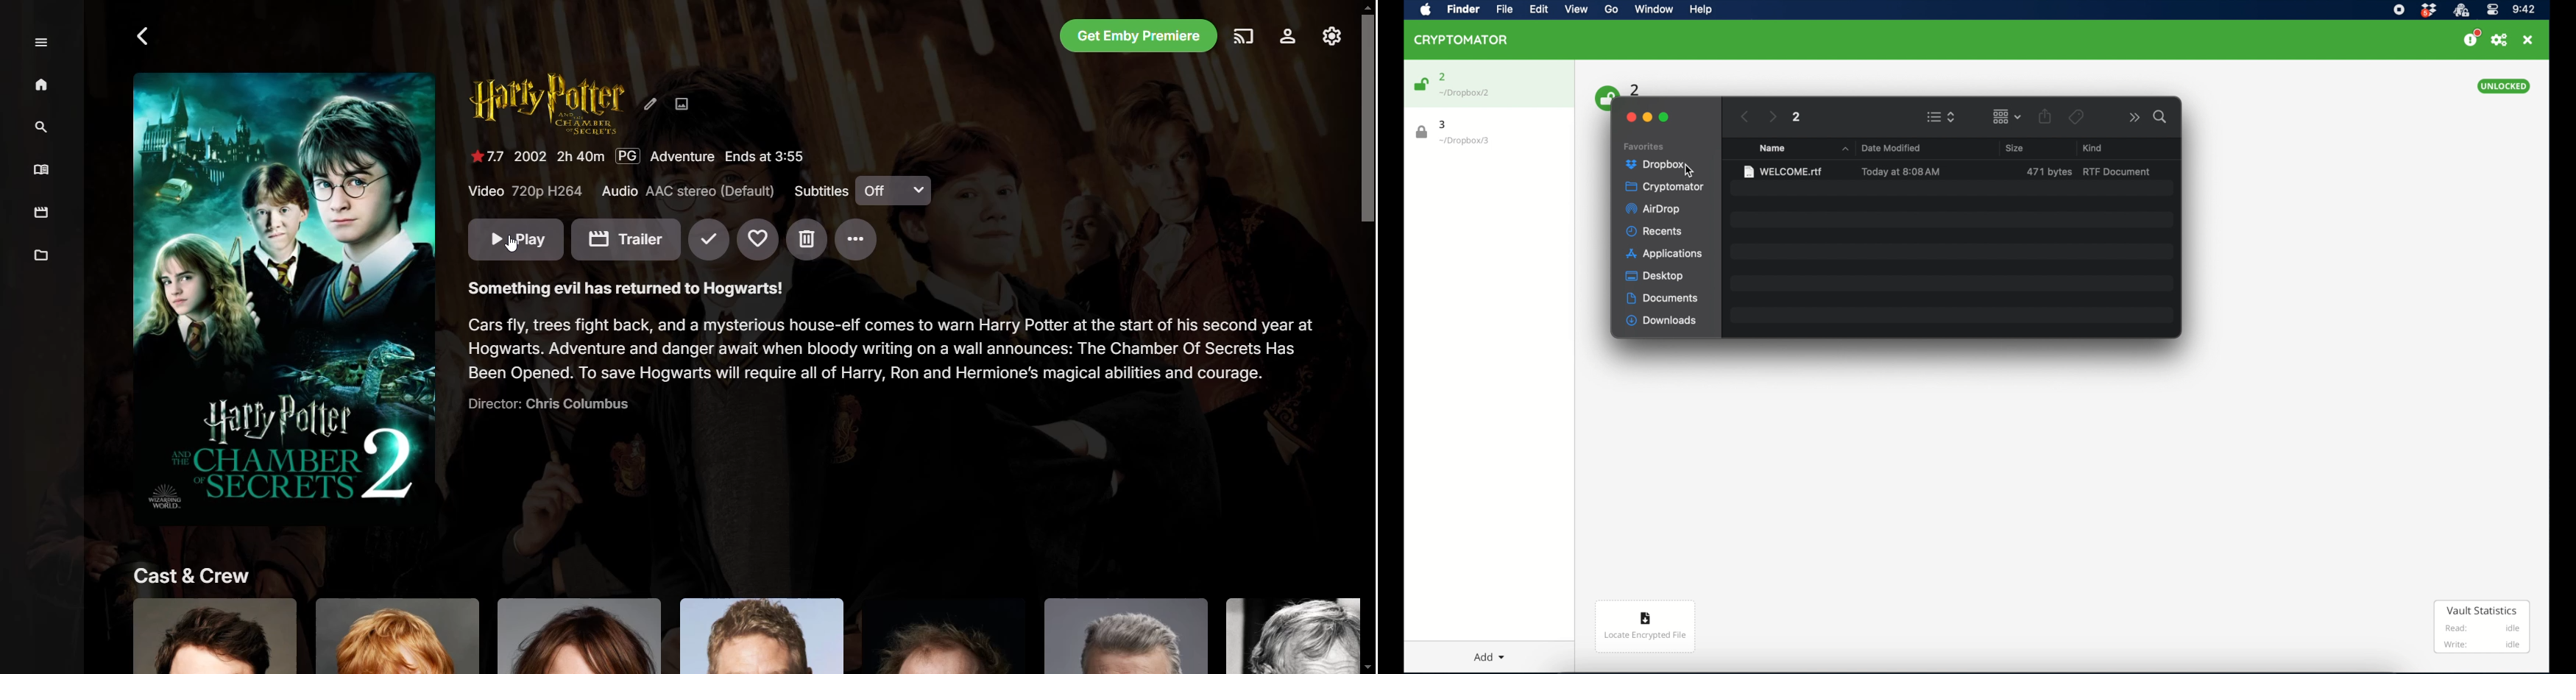 The height and width of the screenshot is (700, 2576). Describe the element at coordinates (1501, 9) in the screenshot. I see `file` at that location.